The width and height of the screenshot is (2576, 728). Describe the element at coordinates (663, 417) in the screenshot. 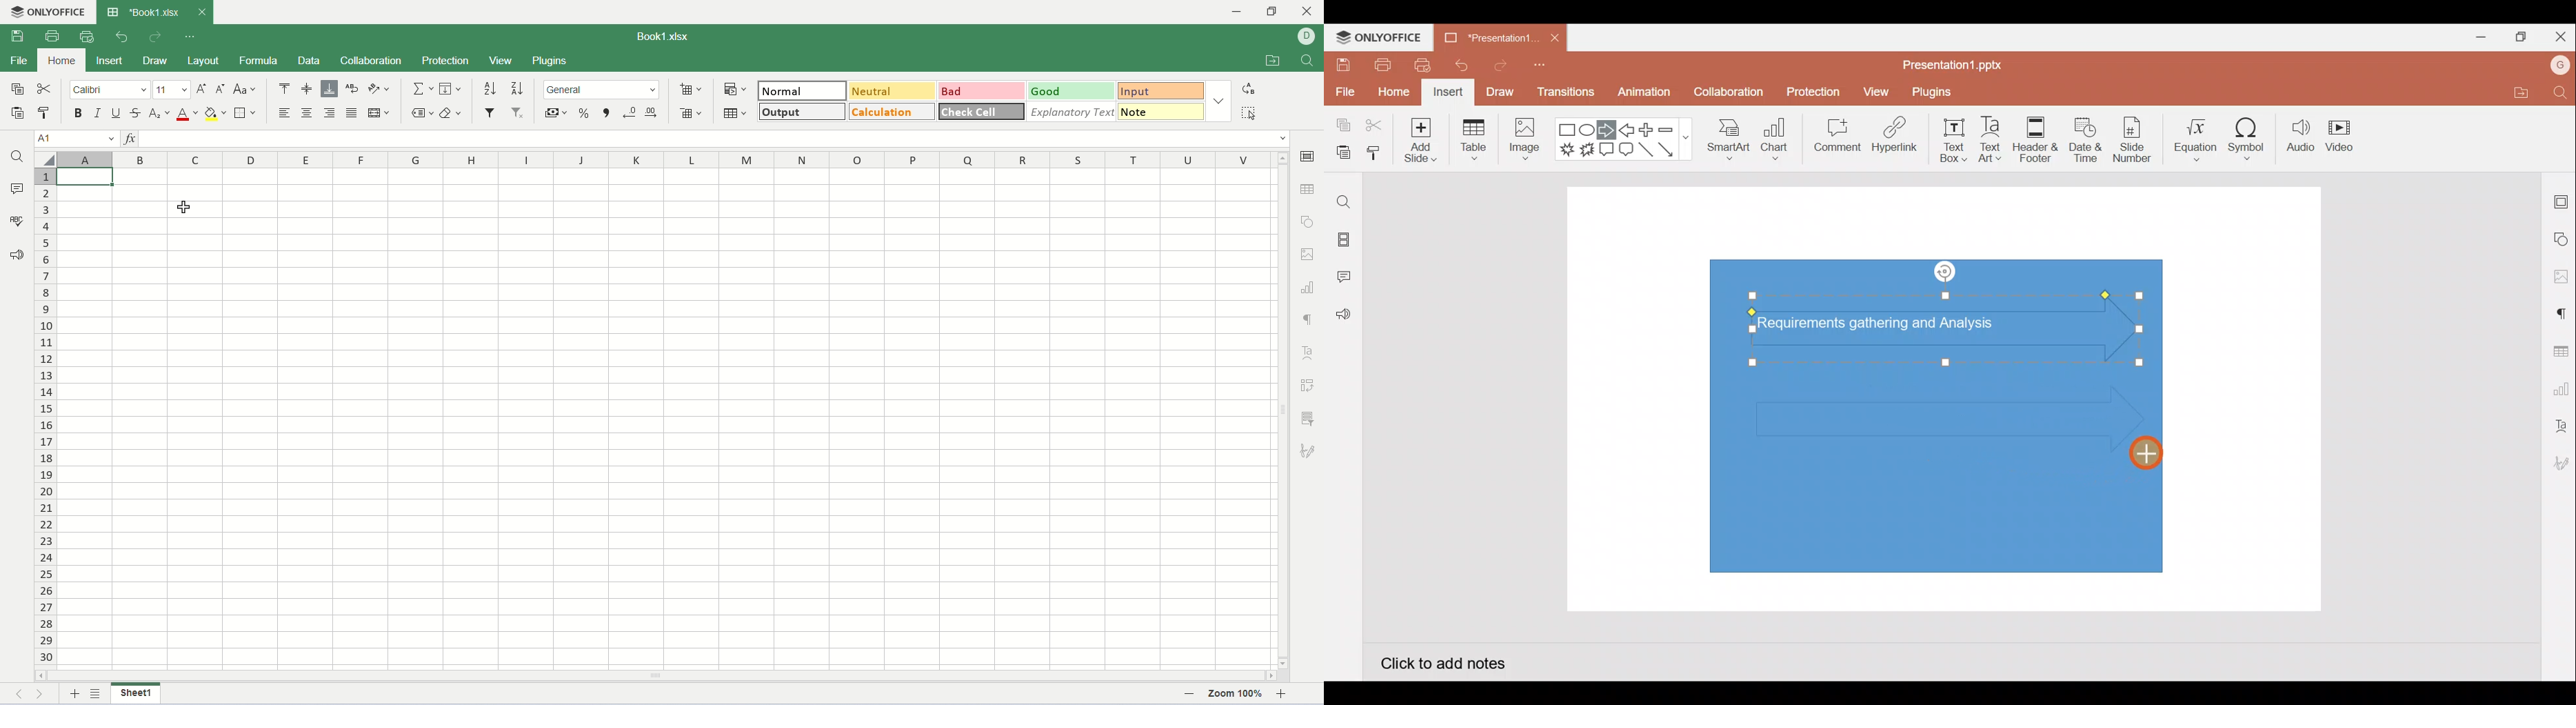

I see `worksheet` at that location.